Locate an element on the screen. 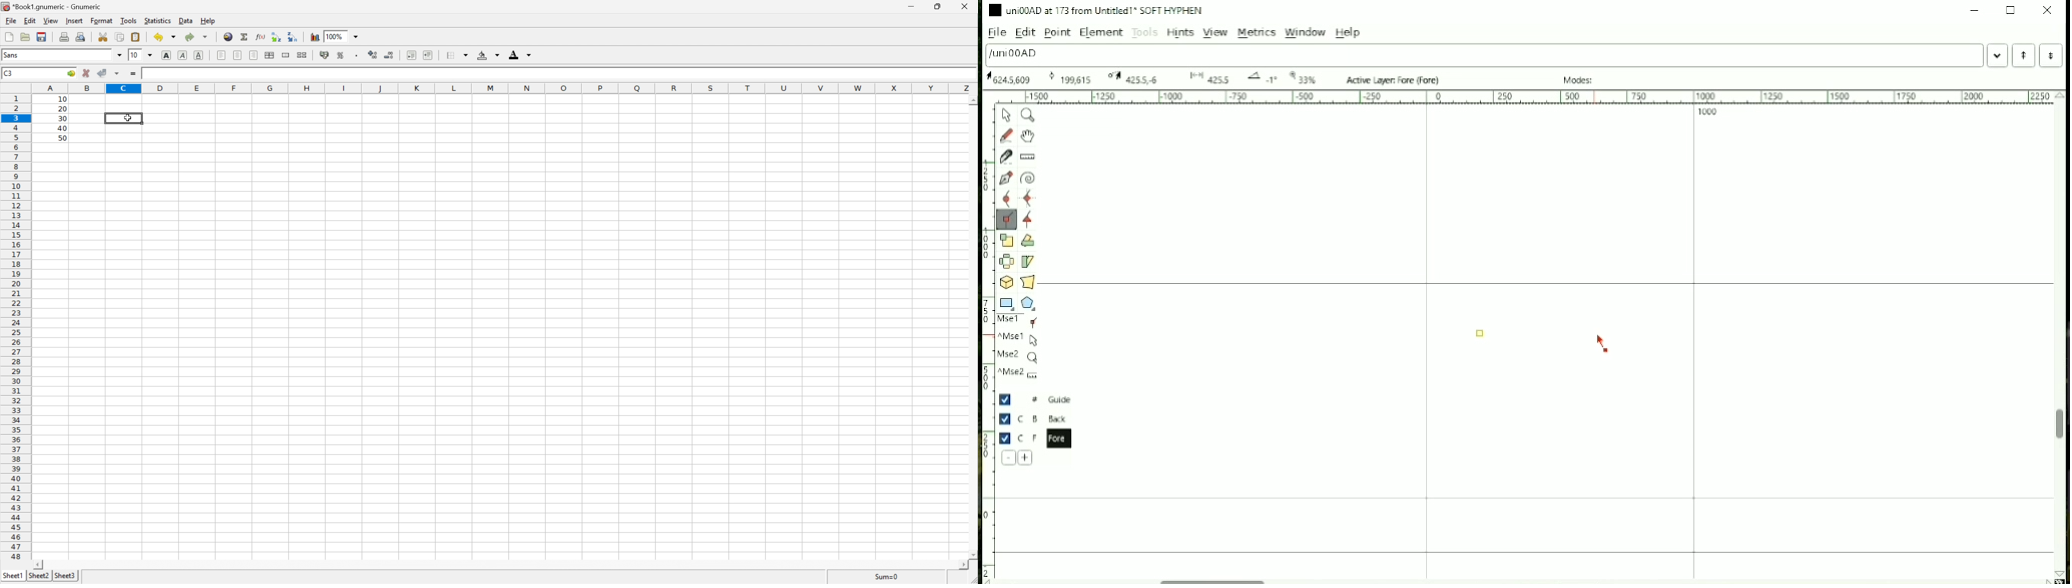 Image resolution: width=2072 pixels, height=588 pixels. Format the selection as percentage is located at coordinates (341, 54).